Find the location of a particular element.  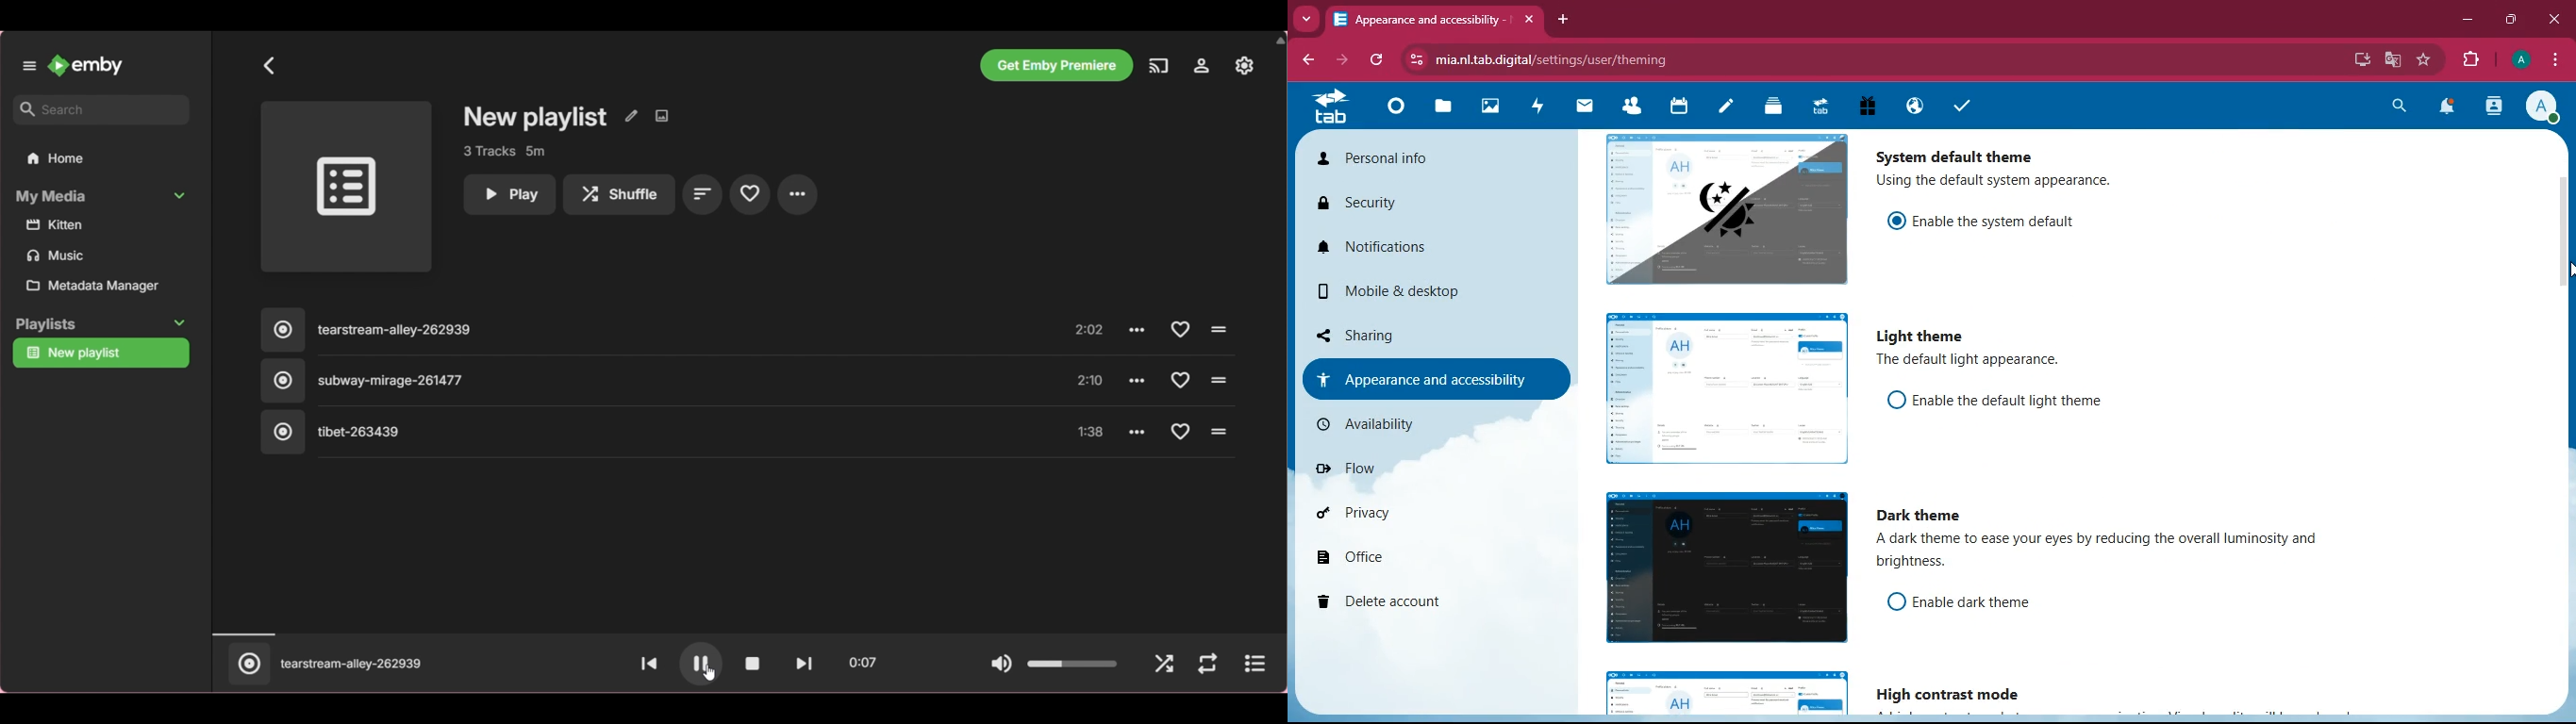

personal info is located at coordinates (1404, 162).